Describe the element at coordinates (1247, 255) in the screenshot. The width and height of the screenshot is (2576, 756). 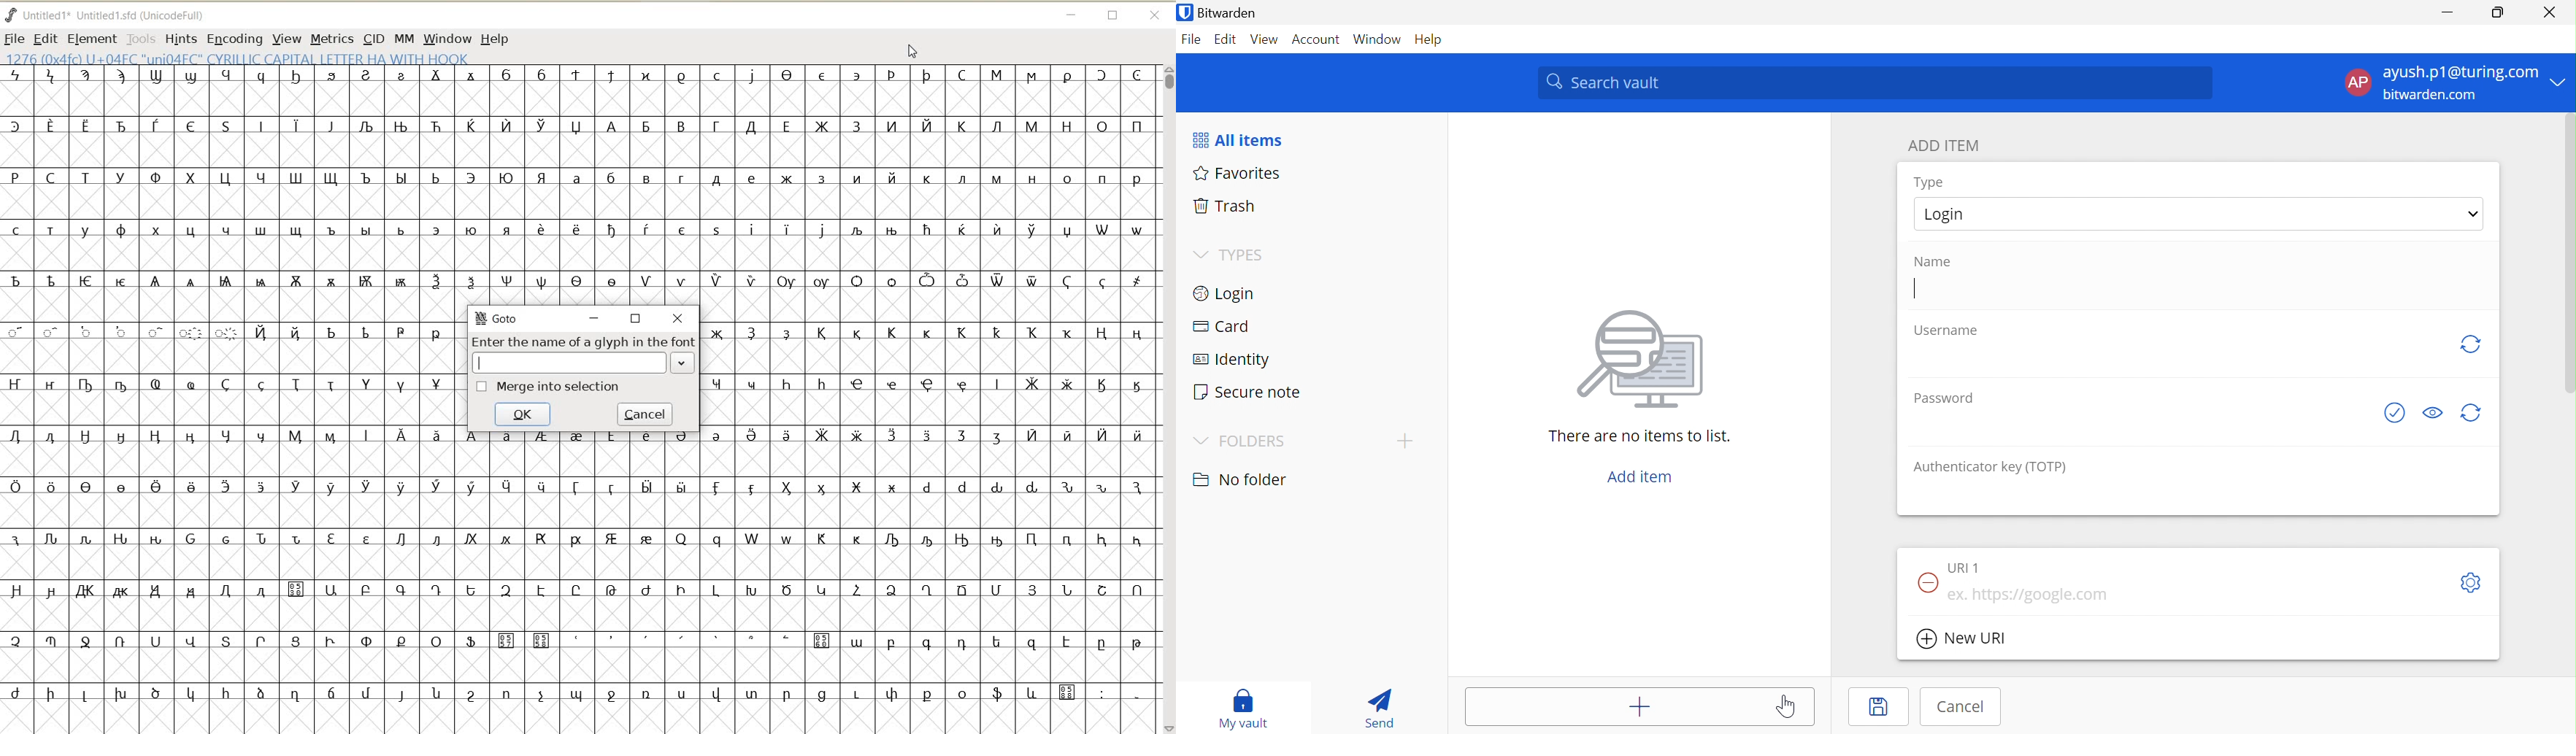
I see `TYPES` at that location.